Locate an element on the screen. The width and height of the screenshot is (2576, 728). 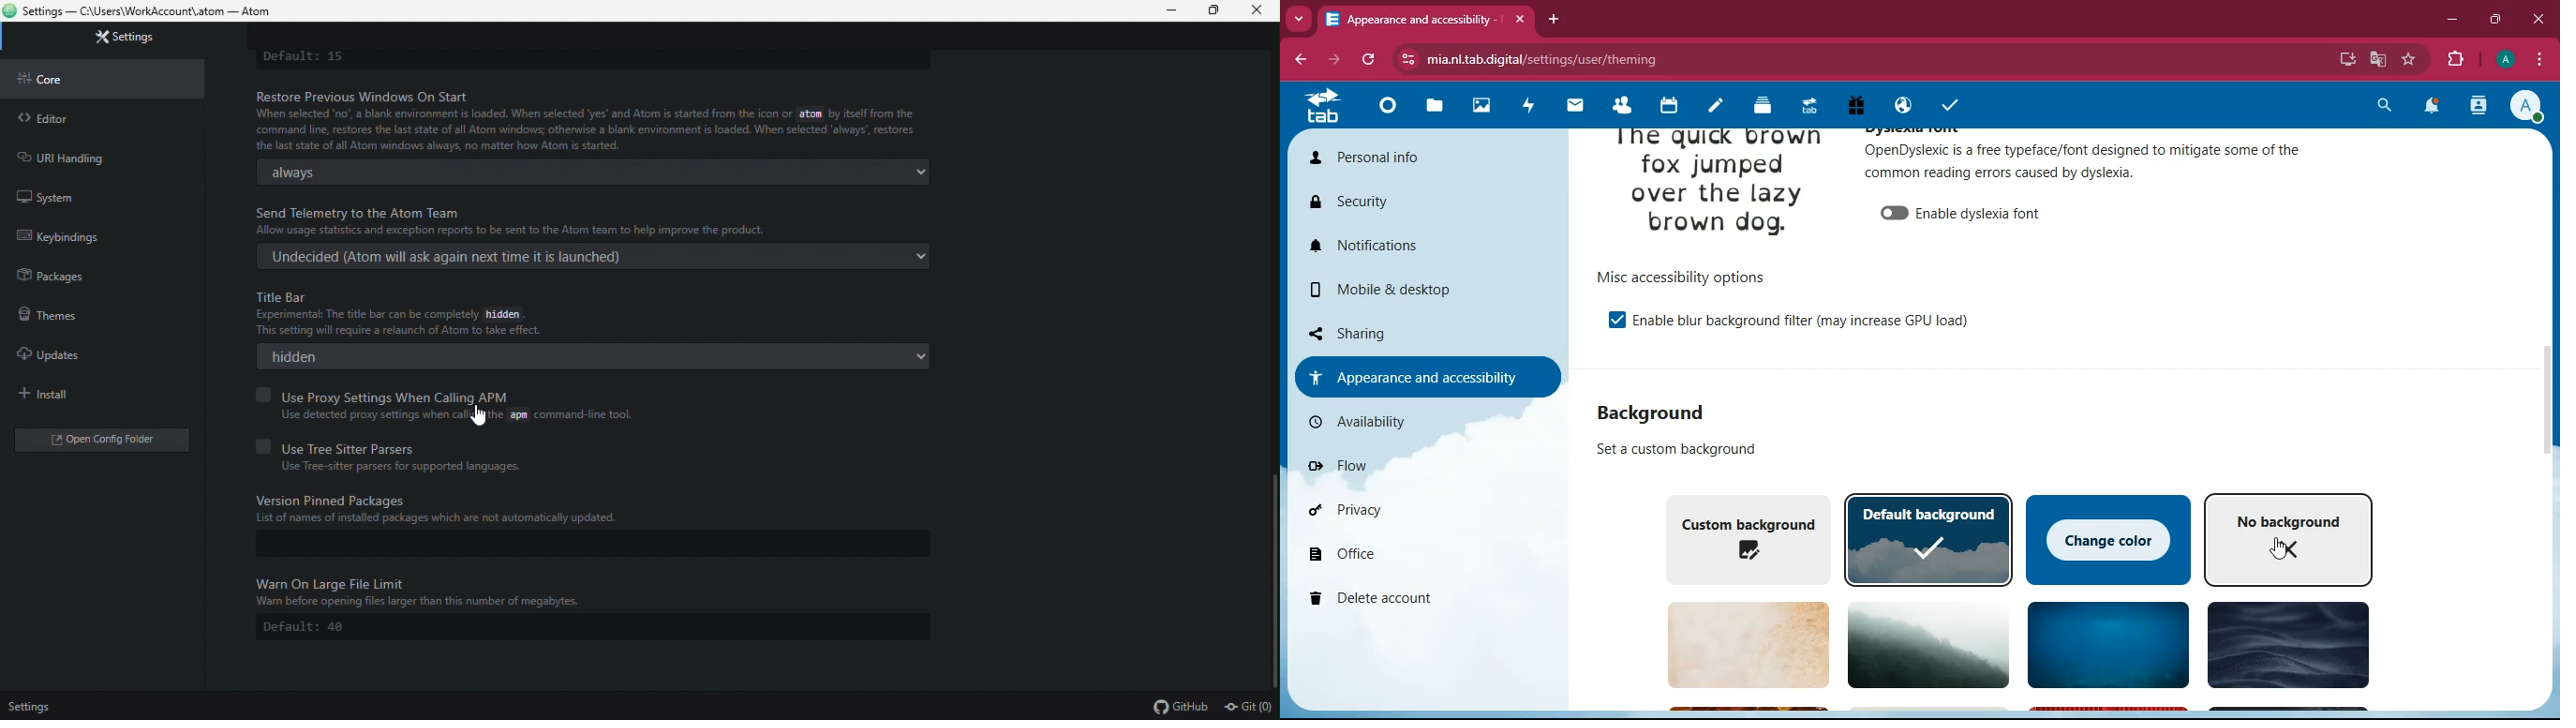
enable is located at coordinates (1608, 319).